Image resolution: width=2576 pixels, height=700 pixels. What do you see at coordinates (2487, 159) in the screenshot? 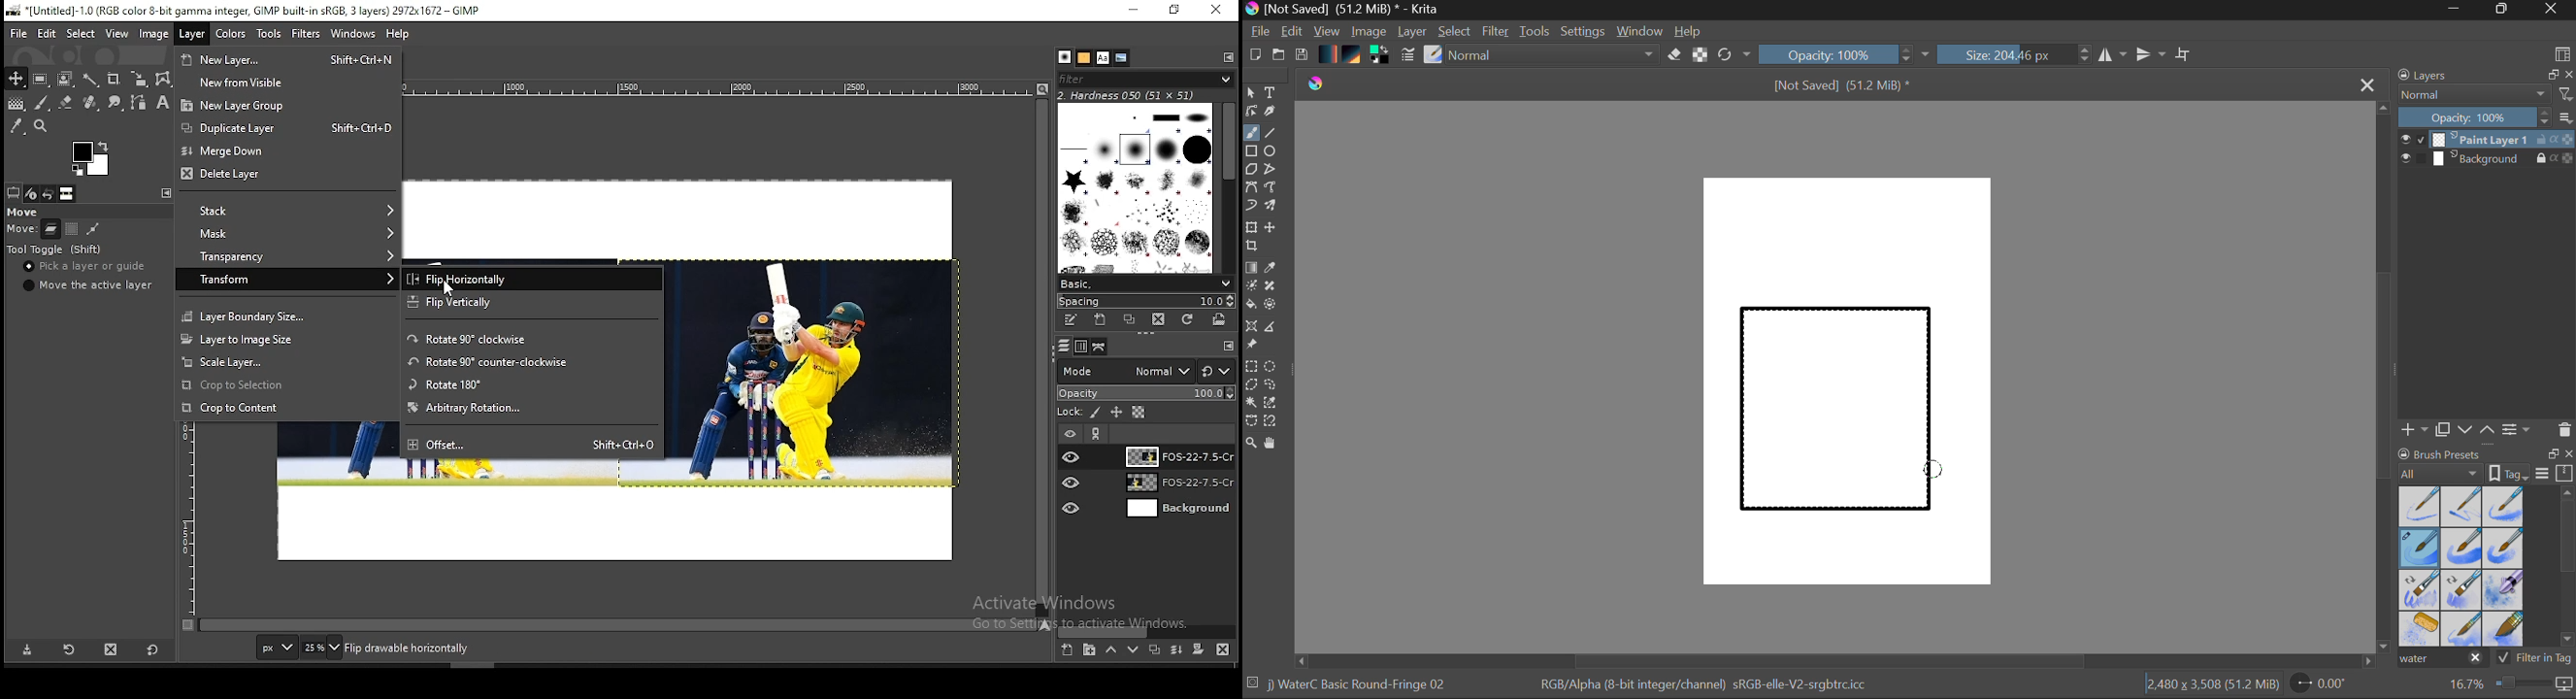
I see `Background Layer` at bounding box center [2487, 159].